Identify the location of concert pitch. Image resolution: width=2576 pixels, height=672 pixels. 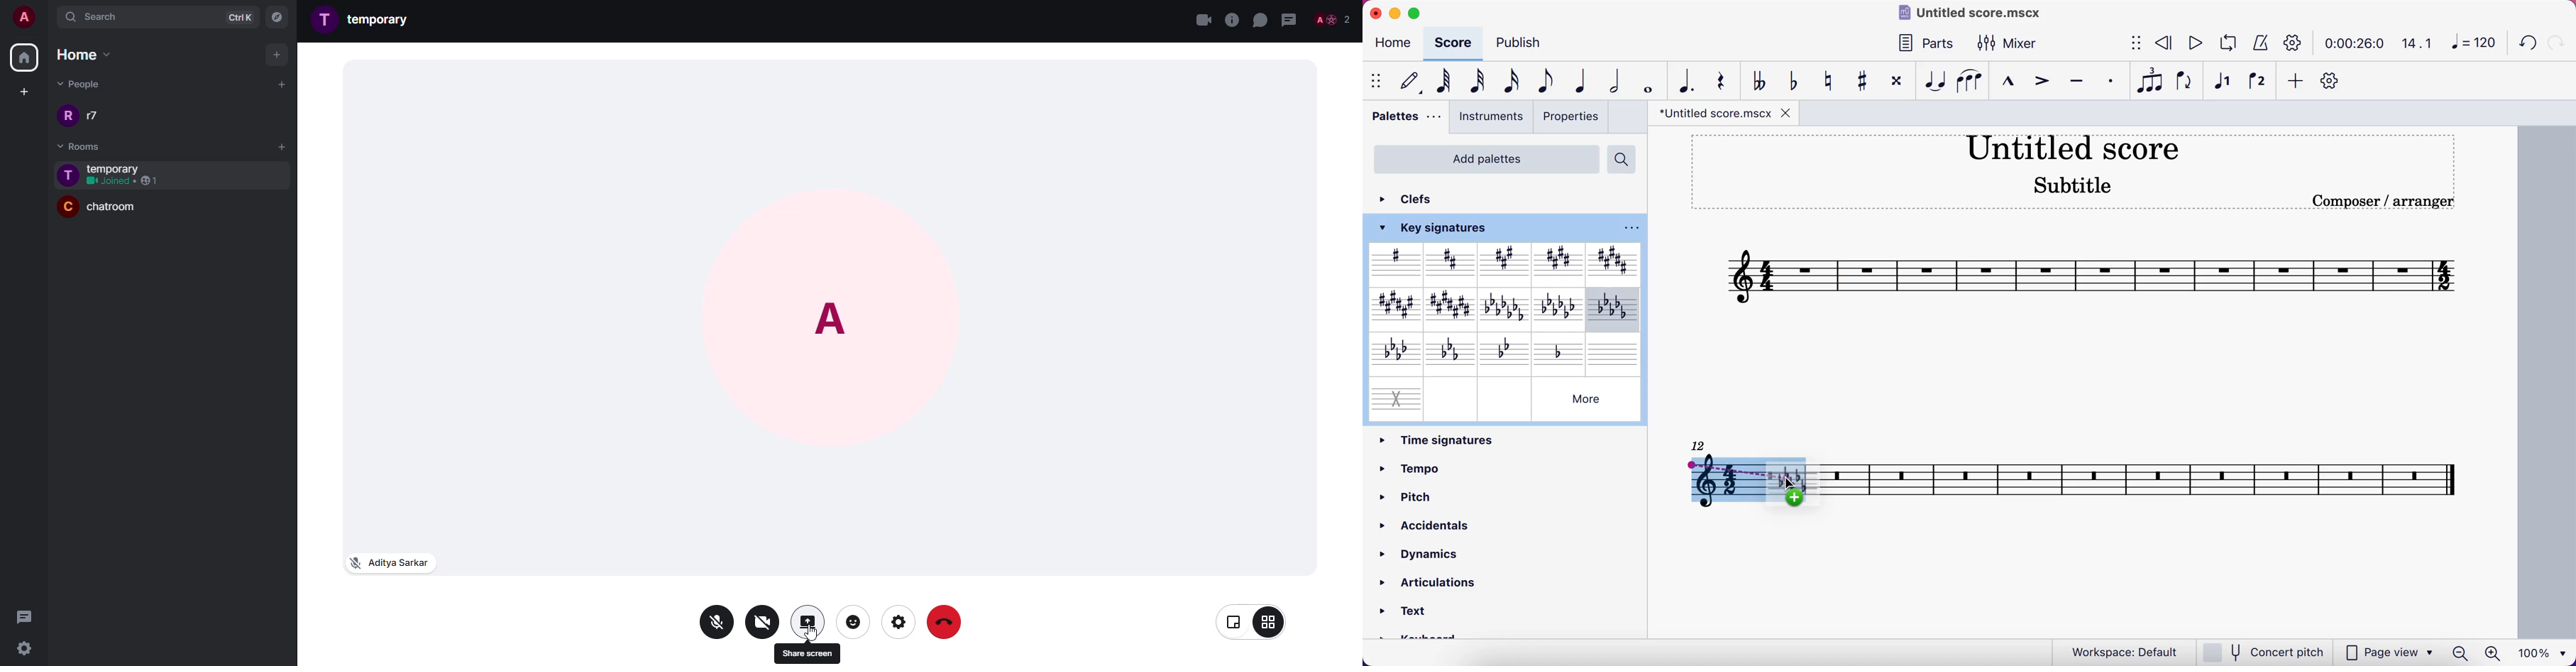
(2263, 651).